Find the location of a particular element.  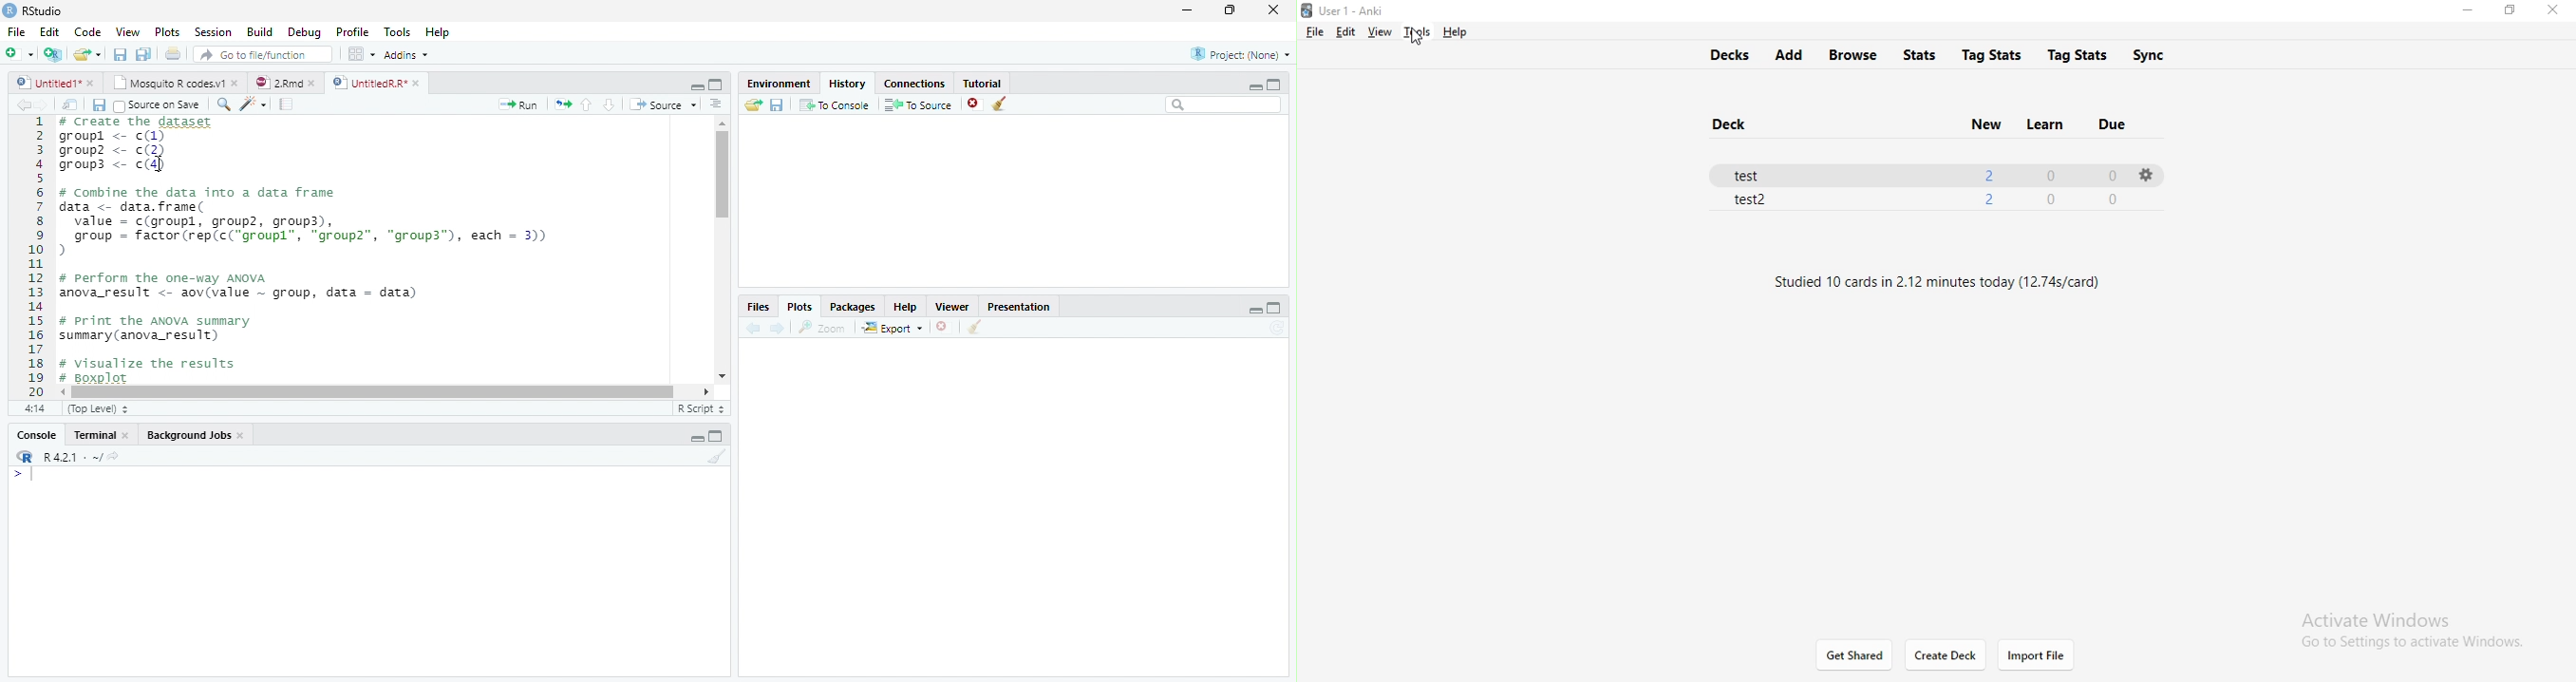

Profile is located at coordinates (351, 32).